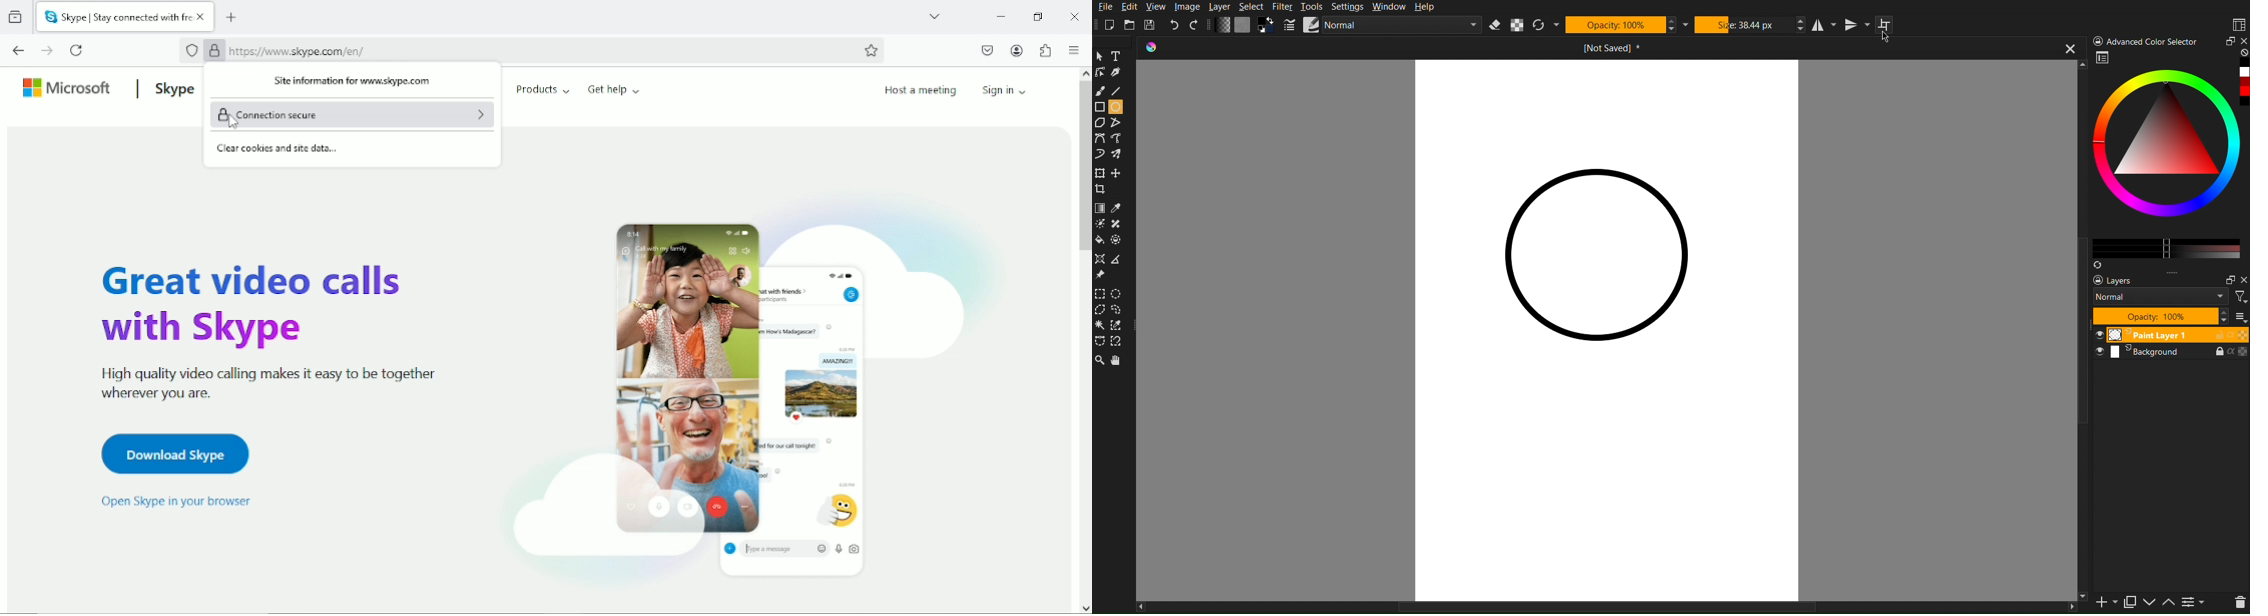  What do you see at coordinates (1497, 25) in the screenshot?
I see `Erase` at bounding box center [1497, 25].